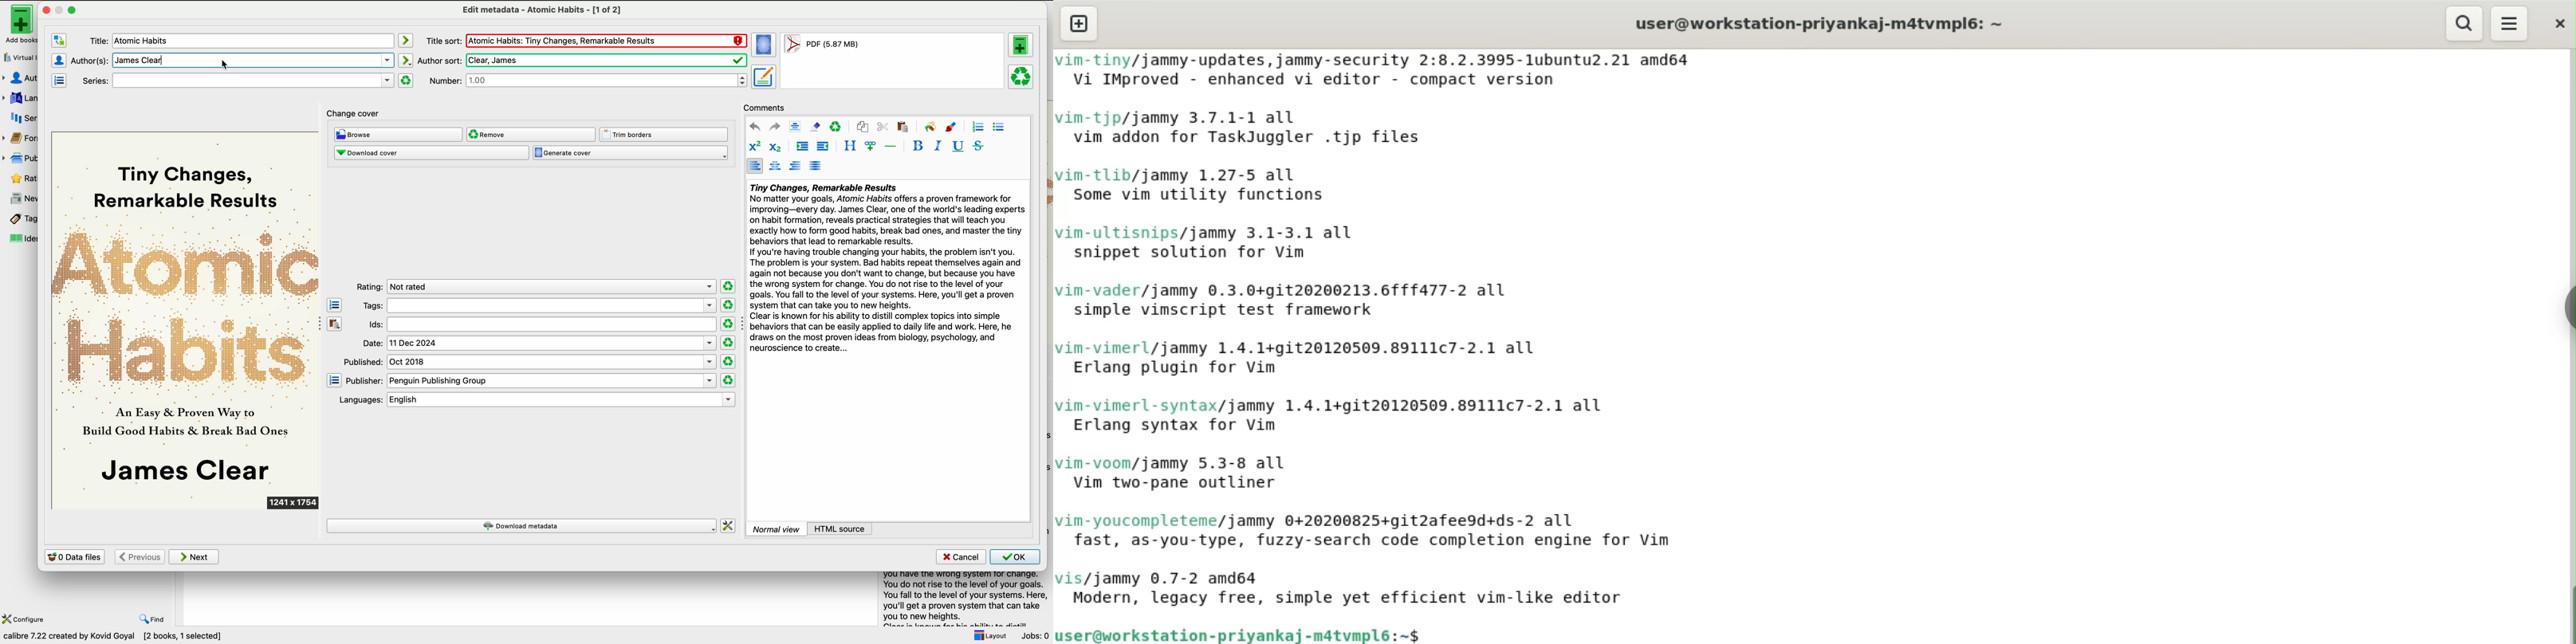 This screenshot has height=644, width=2576. What do you see at coordinates (1000, 128) in the screenshot?
I see `unordered list` at bounding box center [1000, 128].